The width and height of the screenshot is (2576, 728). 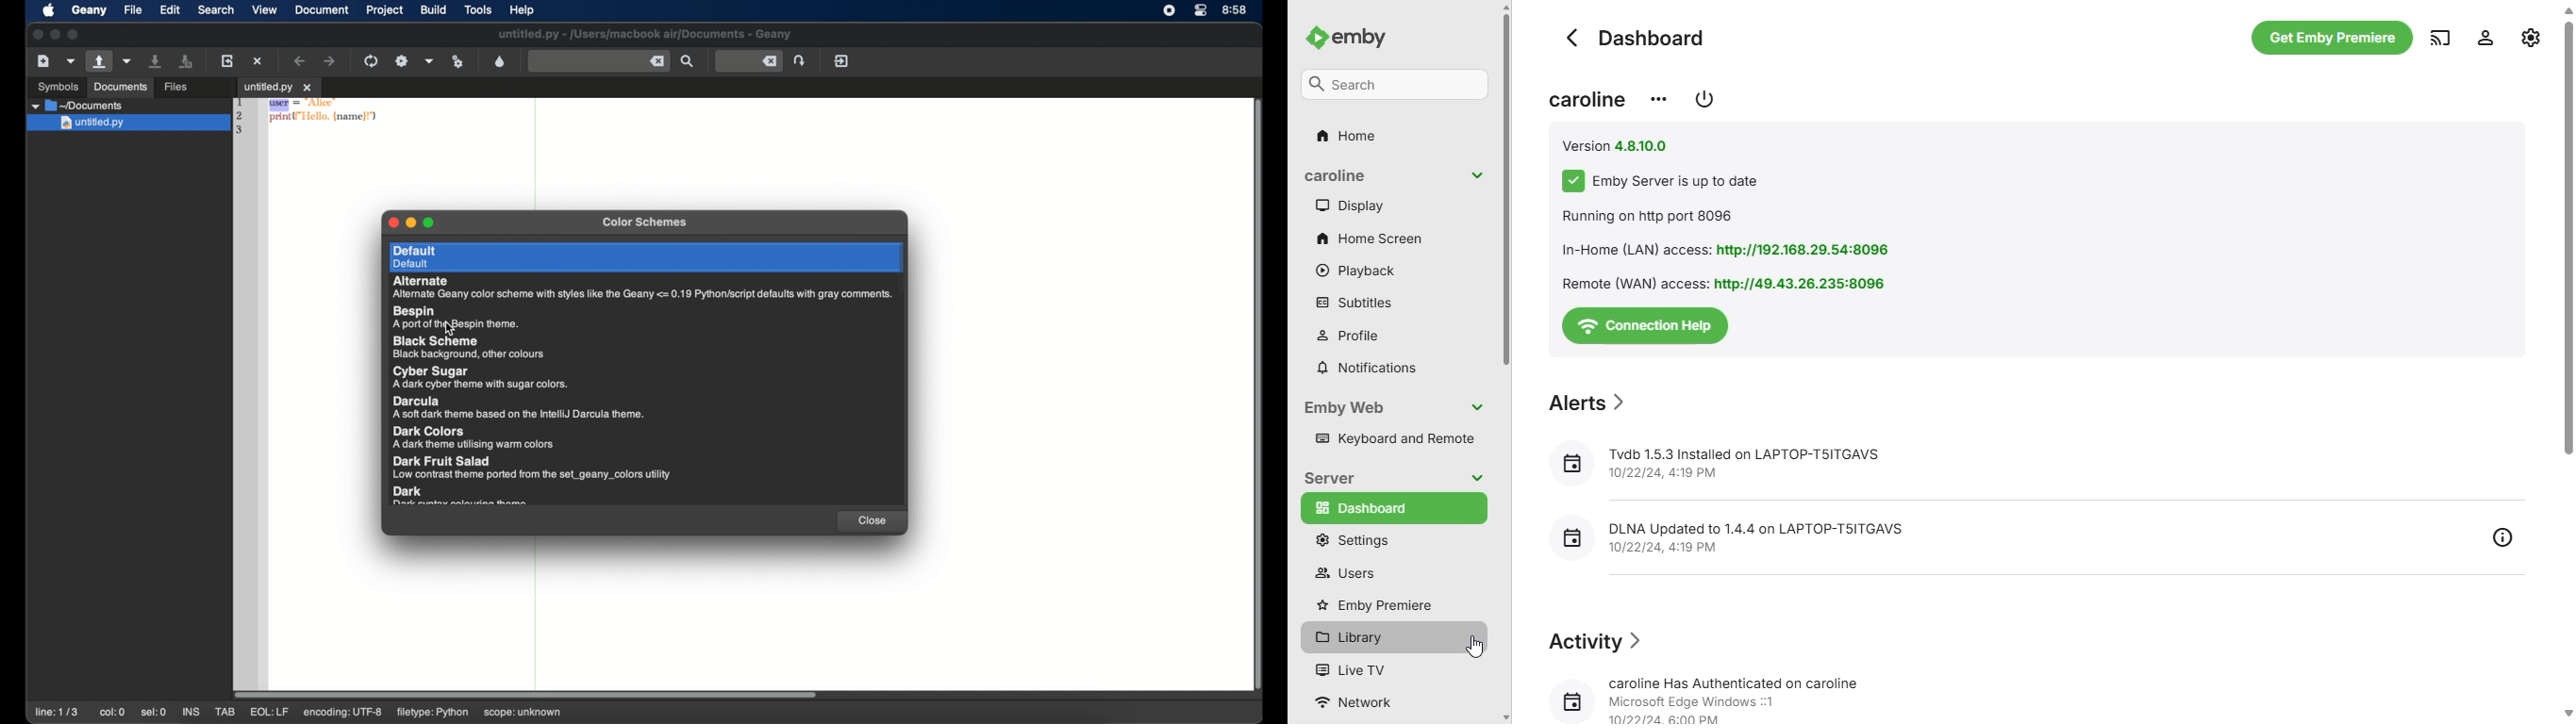 I want to click on close, so click(x=392, y=223).